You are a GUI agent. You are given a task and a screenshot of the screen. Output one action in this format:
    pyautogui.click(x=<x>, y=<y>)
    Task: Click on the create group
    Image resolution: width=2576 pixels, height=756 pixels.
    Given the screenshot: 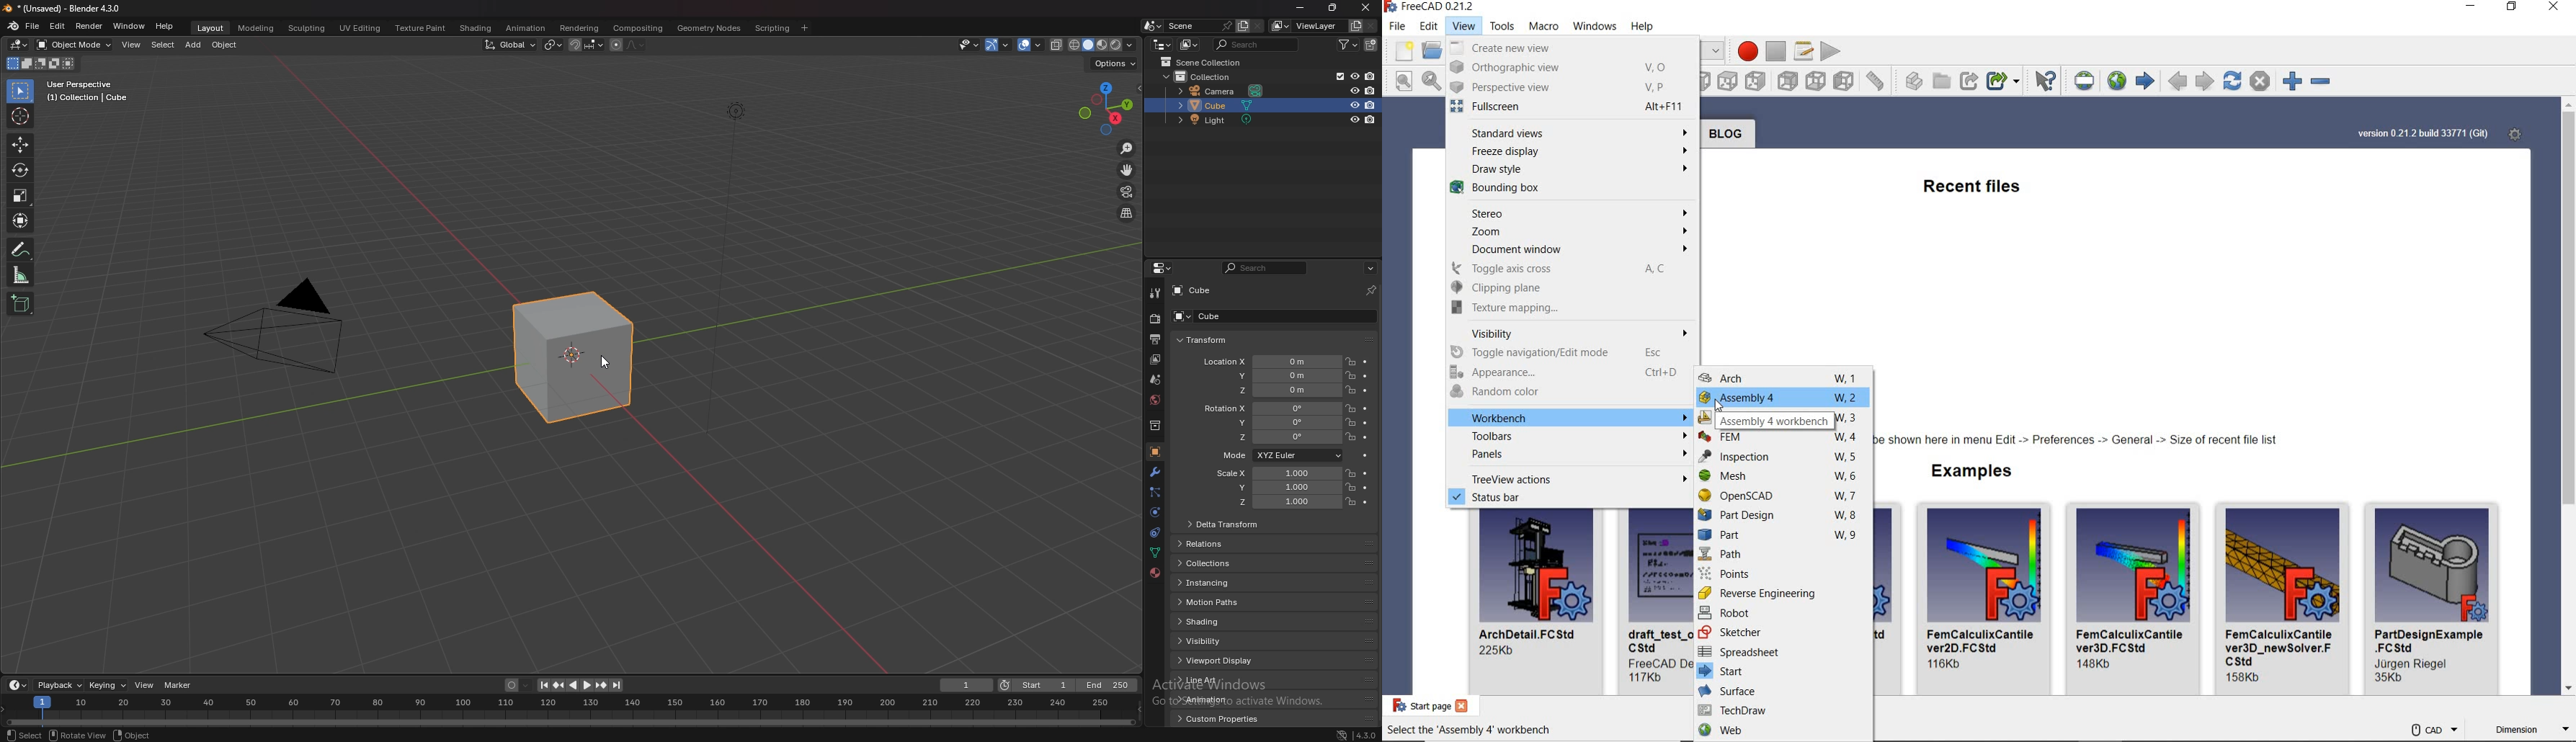 What is the action you would take?
    pyautogui.click(x=1944, y=82)
    